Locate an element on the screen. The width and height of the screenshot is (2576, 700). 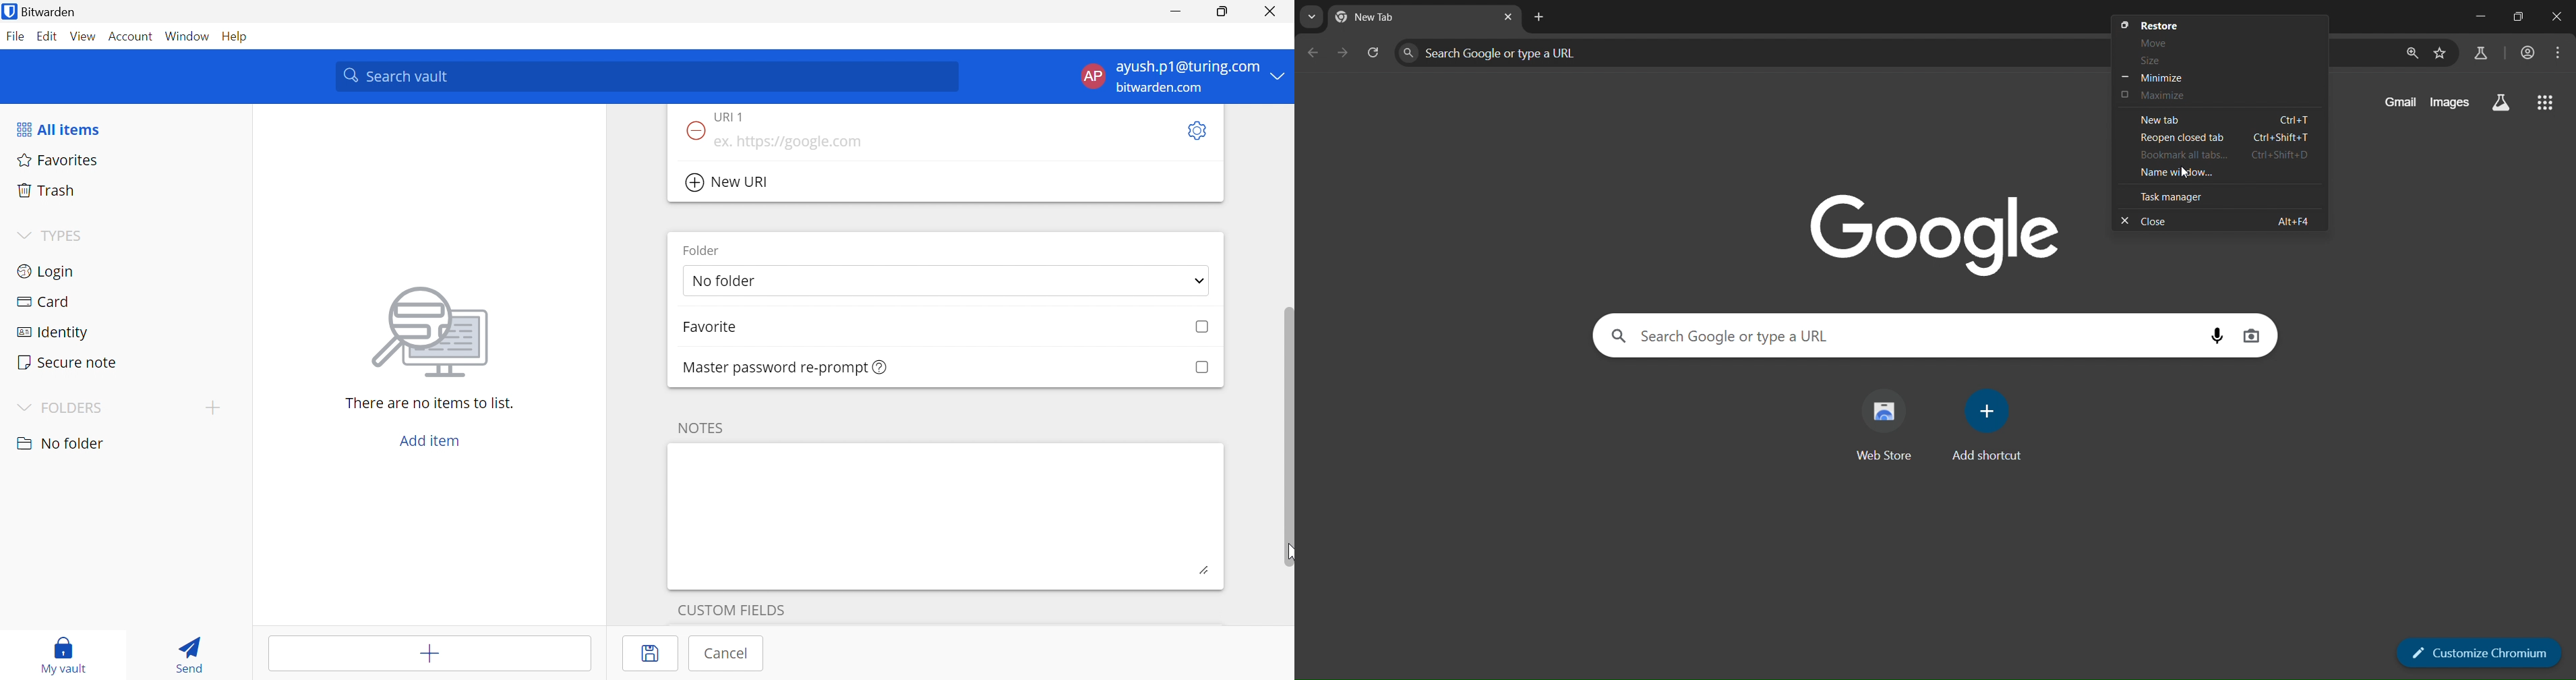
All items is located at coordinates (57, 130).